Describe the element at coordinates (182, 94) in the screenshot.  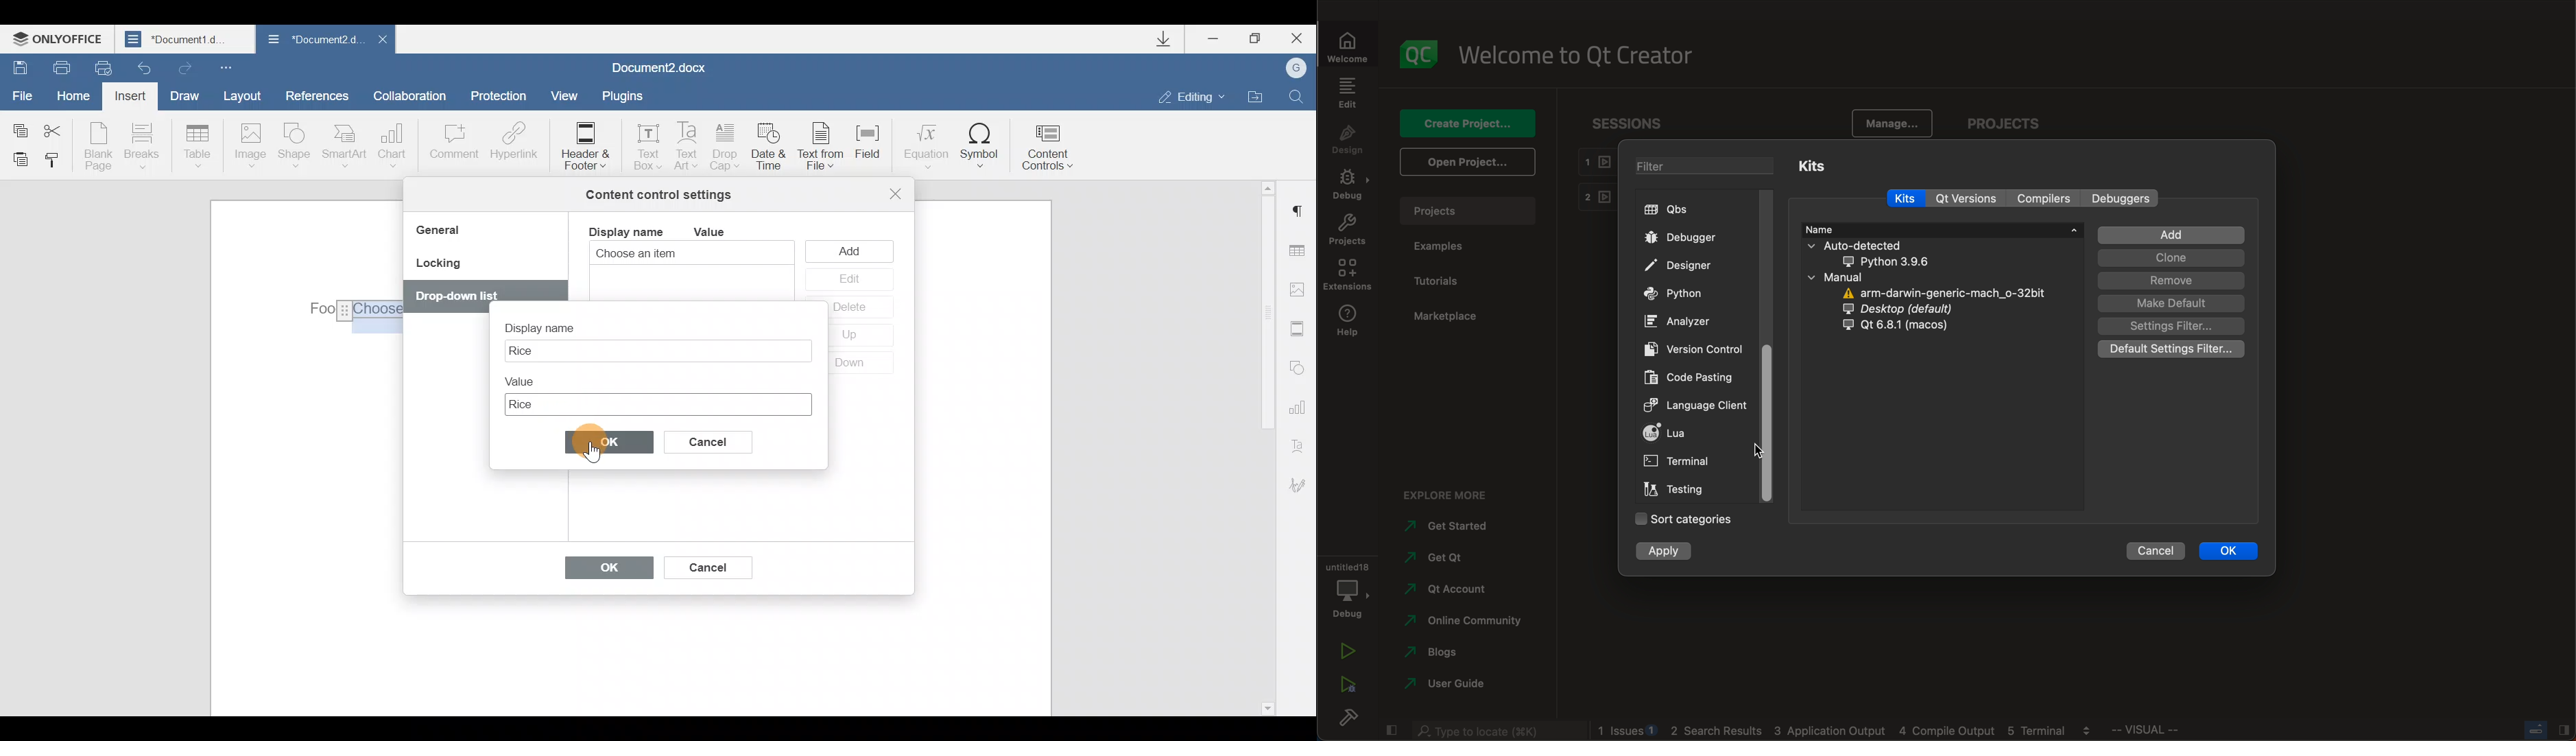
I see `Draw` at that location.